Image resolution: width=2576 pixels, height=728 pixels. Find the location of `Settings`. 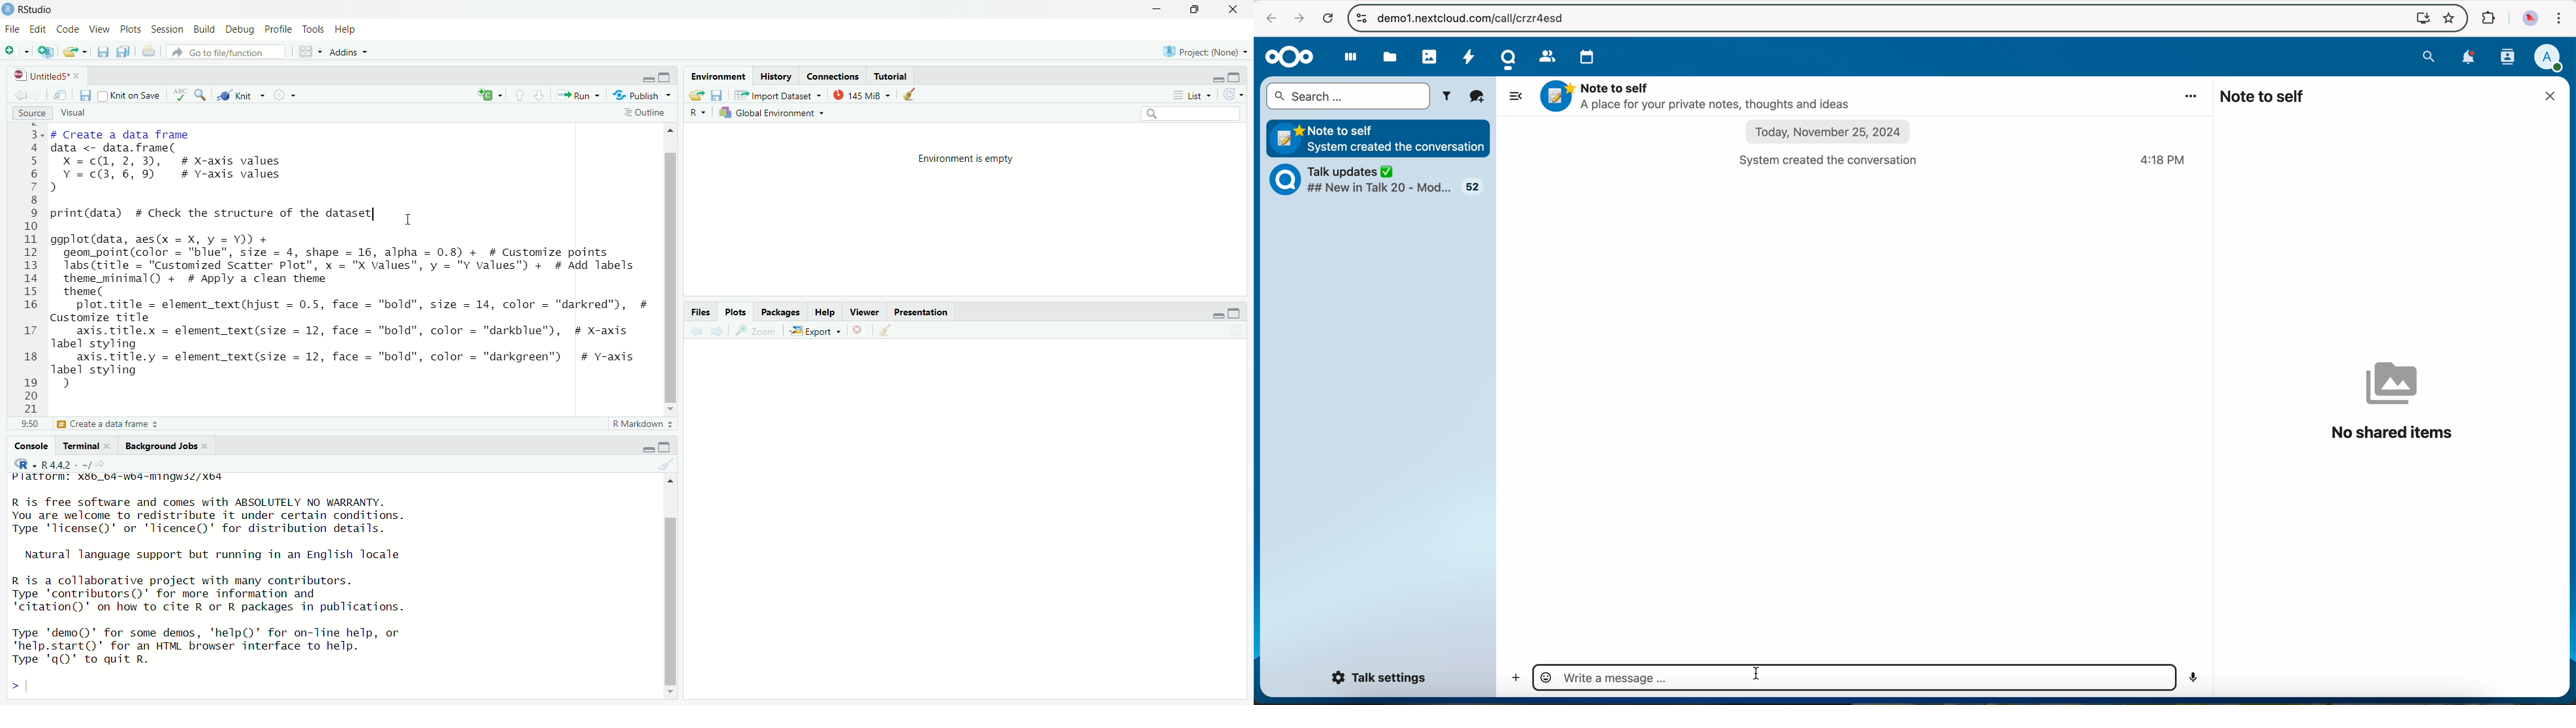

Settings is located at coordinates (286, 96).